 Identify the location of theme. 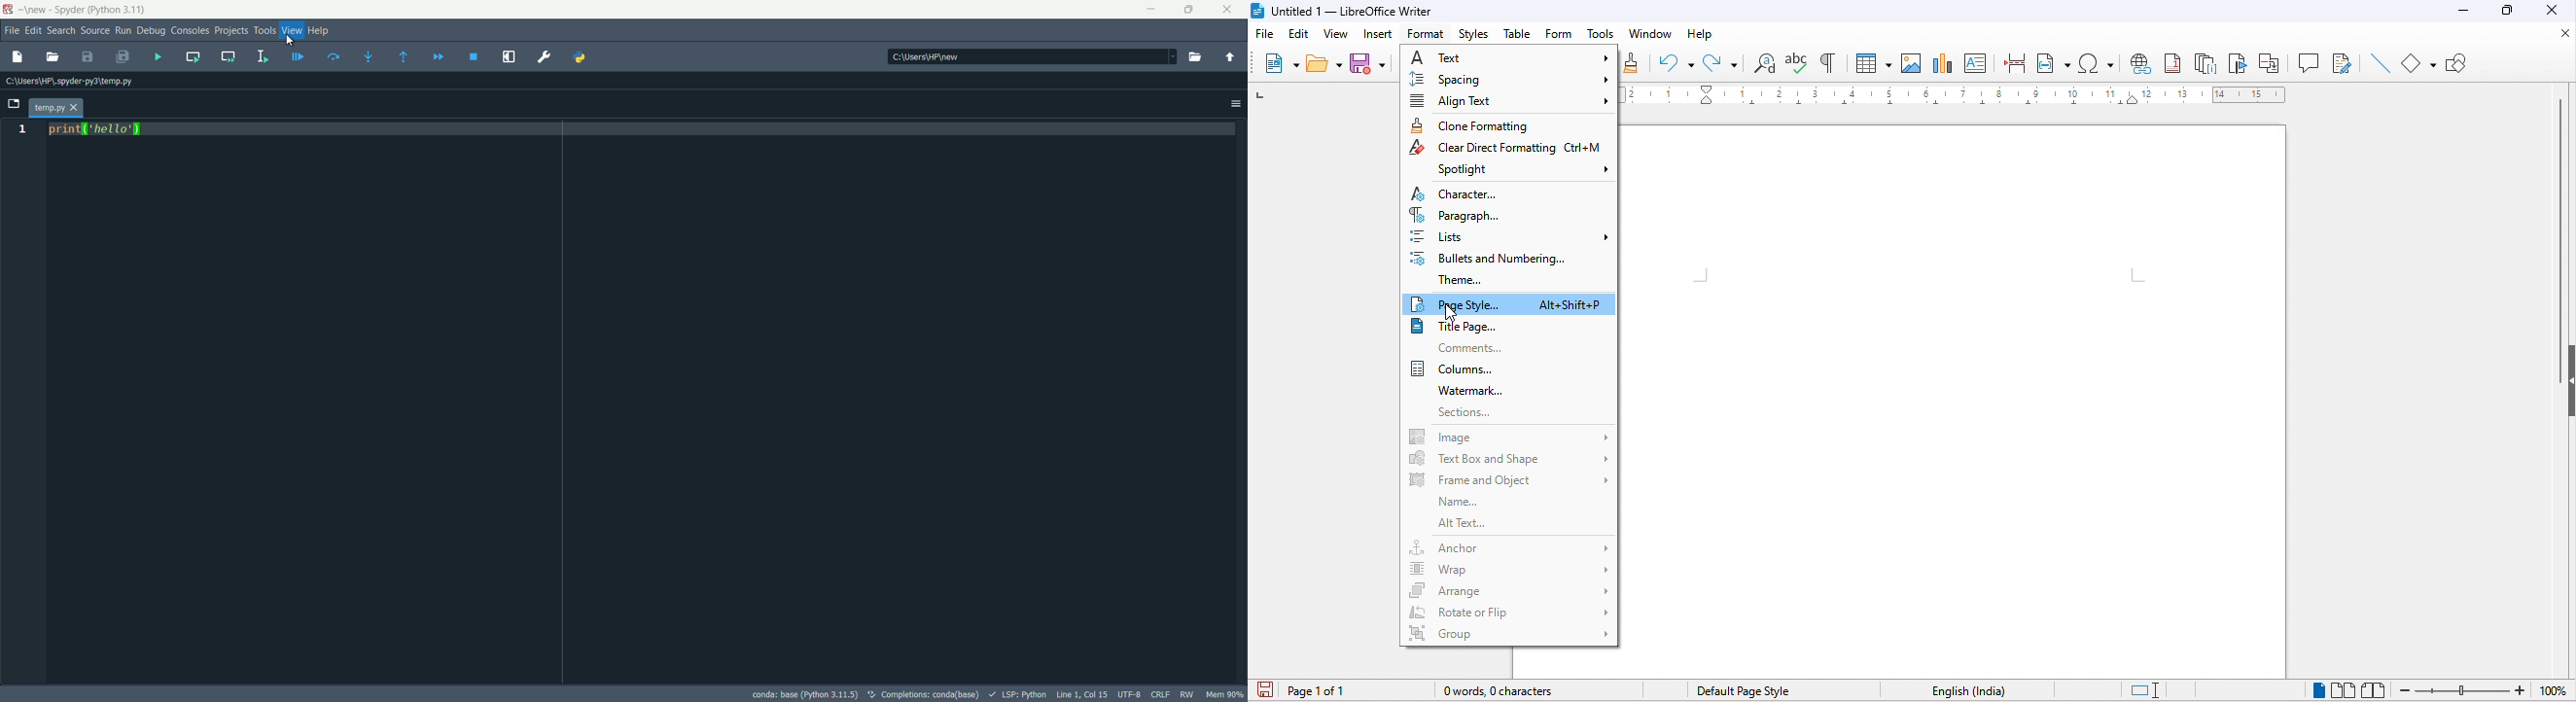
(1464, 283).